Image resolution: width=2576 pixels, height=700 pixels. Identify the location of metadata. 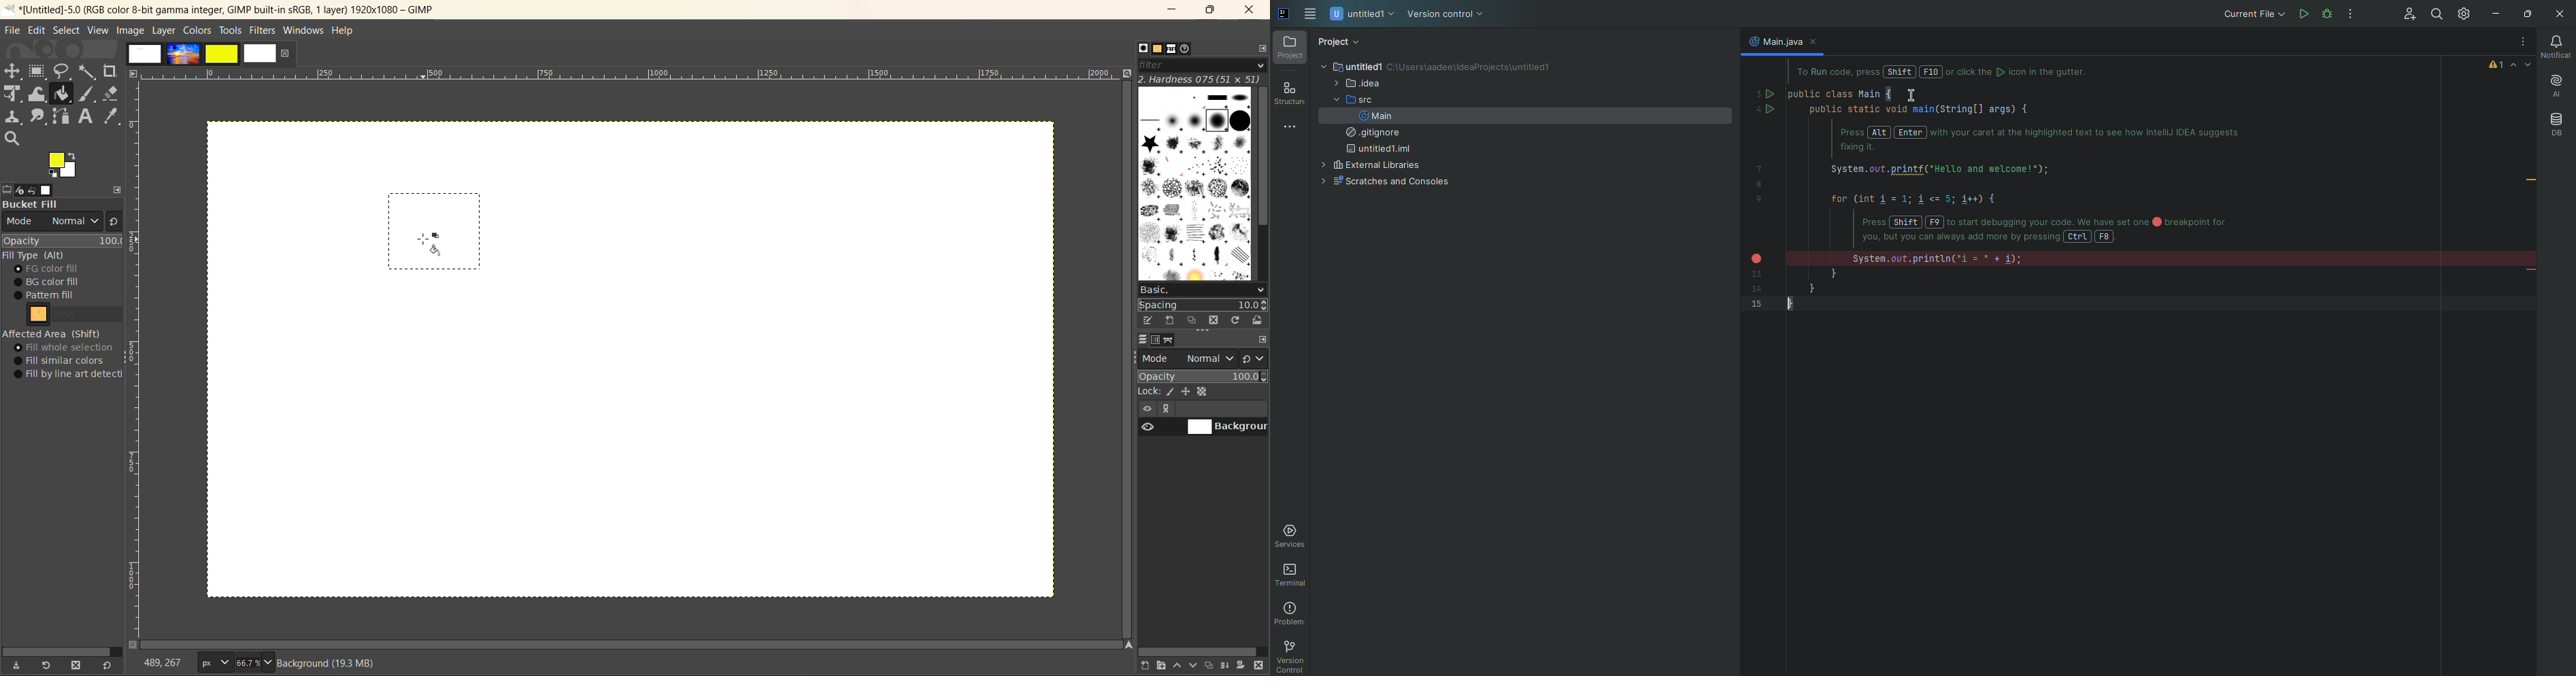
(333, 663).